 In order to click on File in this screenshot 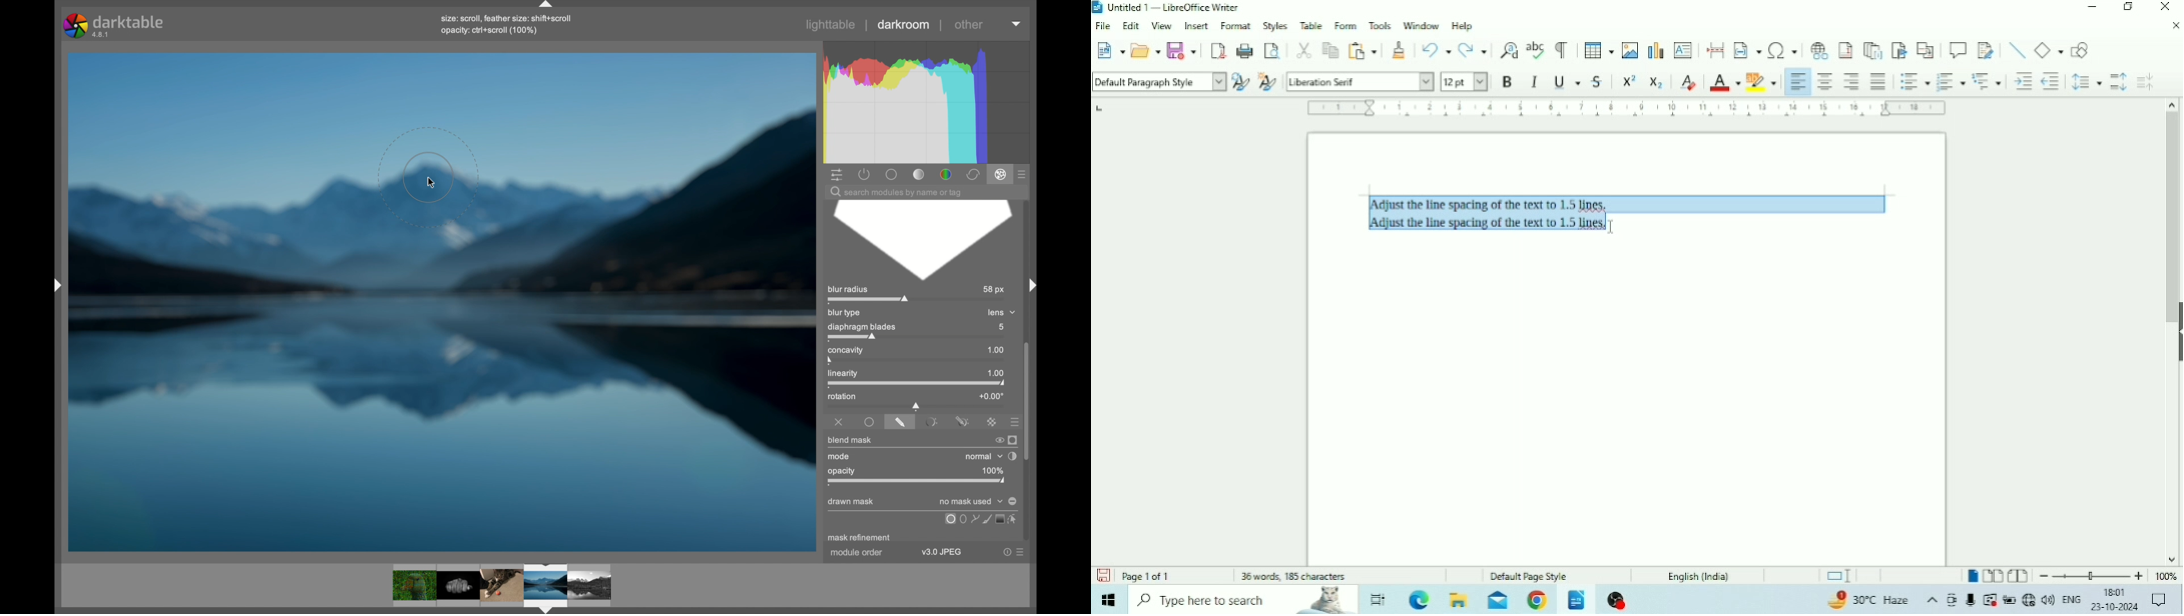, I will do `click(1103, 26)`.